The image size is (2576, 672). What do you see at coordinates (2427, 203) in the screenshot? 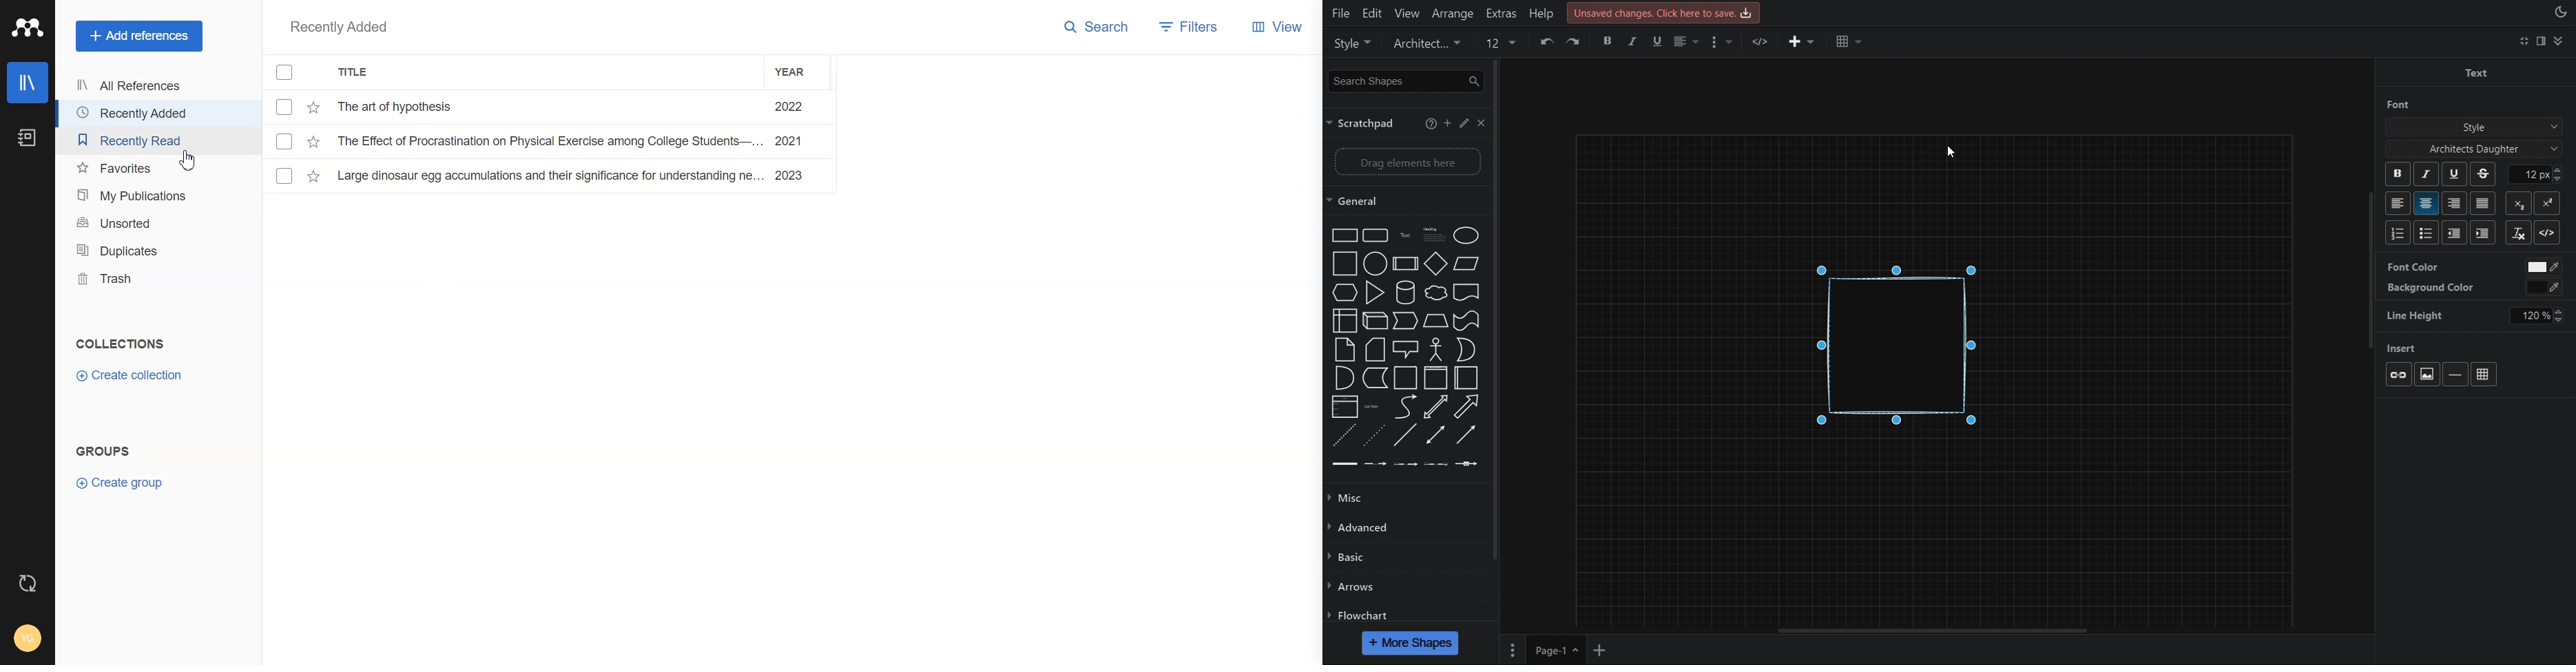
I see `Centre` at bounding box center [2427, 203].